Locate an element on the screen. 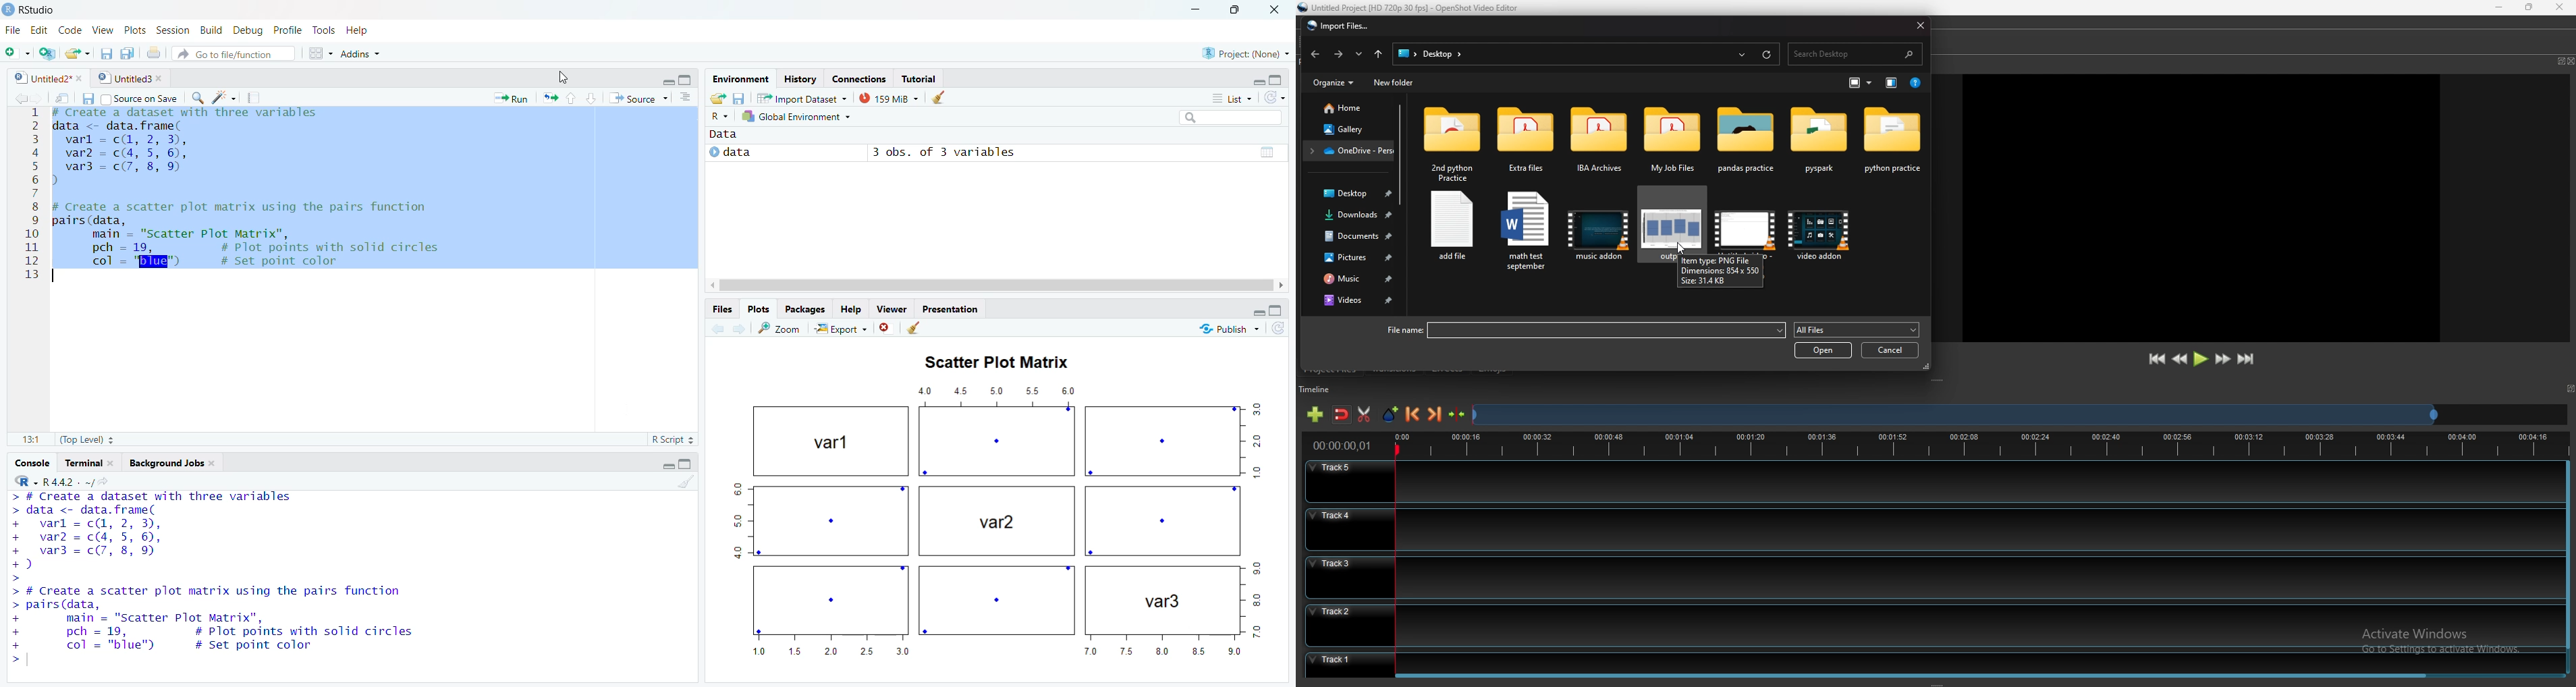 This screenshot has height=700, width=2576. Minimize/Maximize is located at coordinates (680, 78).